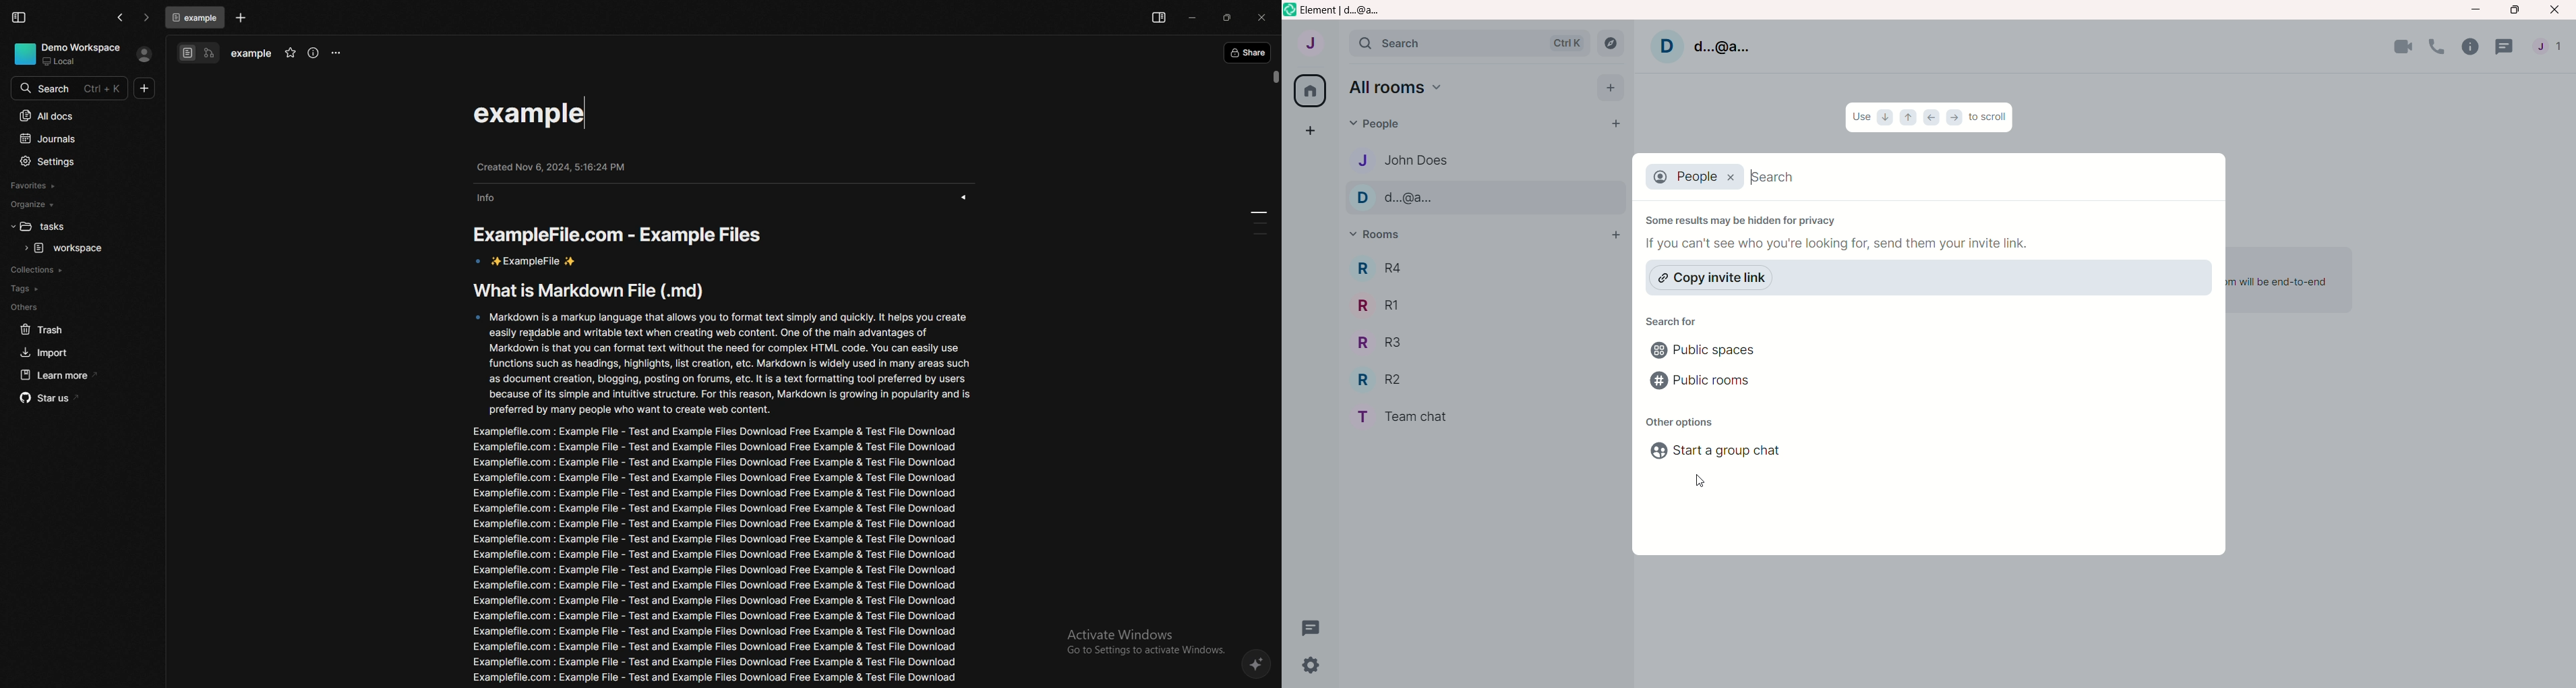 The height and width of the screenshot is (700, 2576). Describe the element at coordinates (1258, 222) in the screenshot. I see `pages` at that location.